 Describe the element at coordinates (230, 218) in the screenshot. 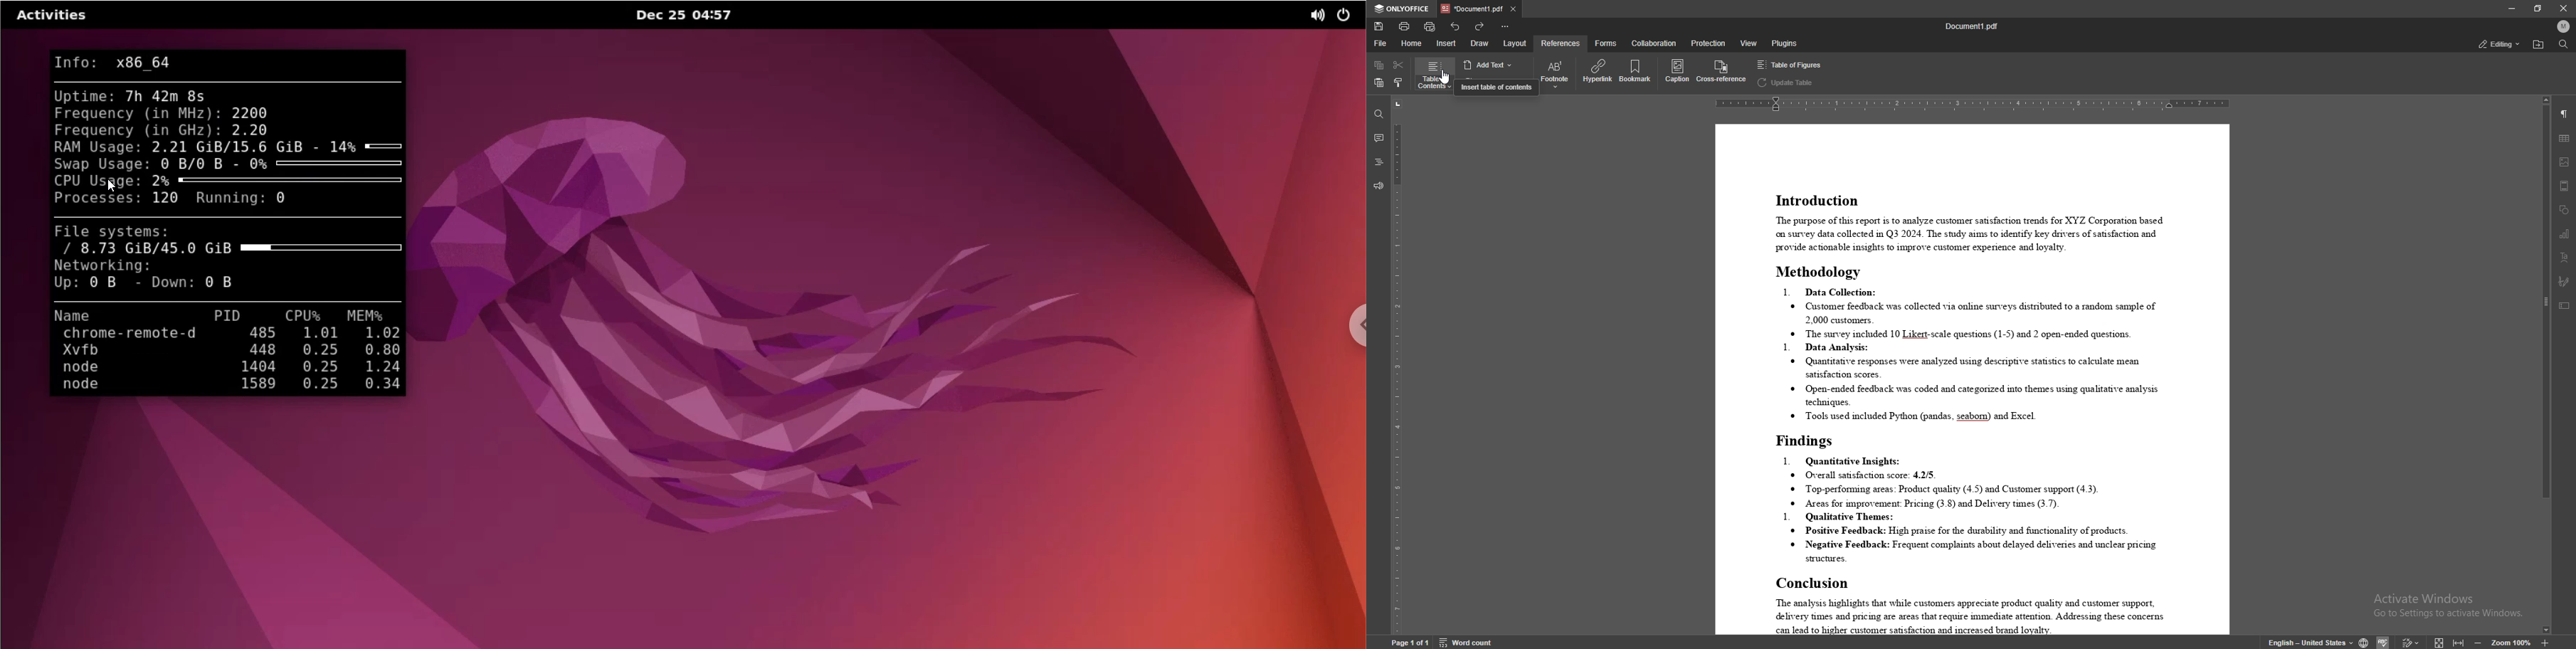

I see `line ` at that location.